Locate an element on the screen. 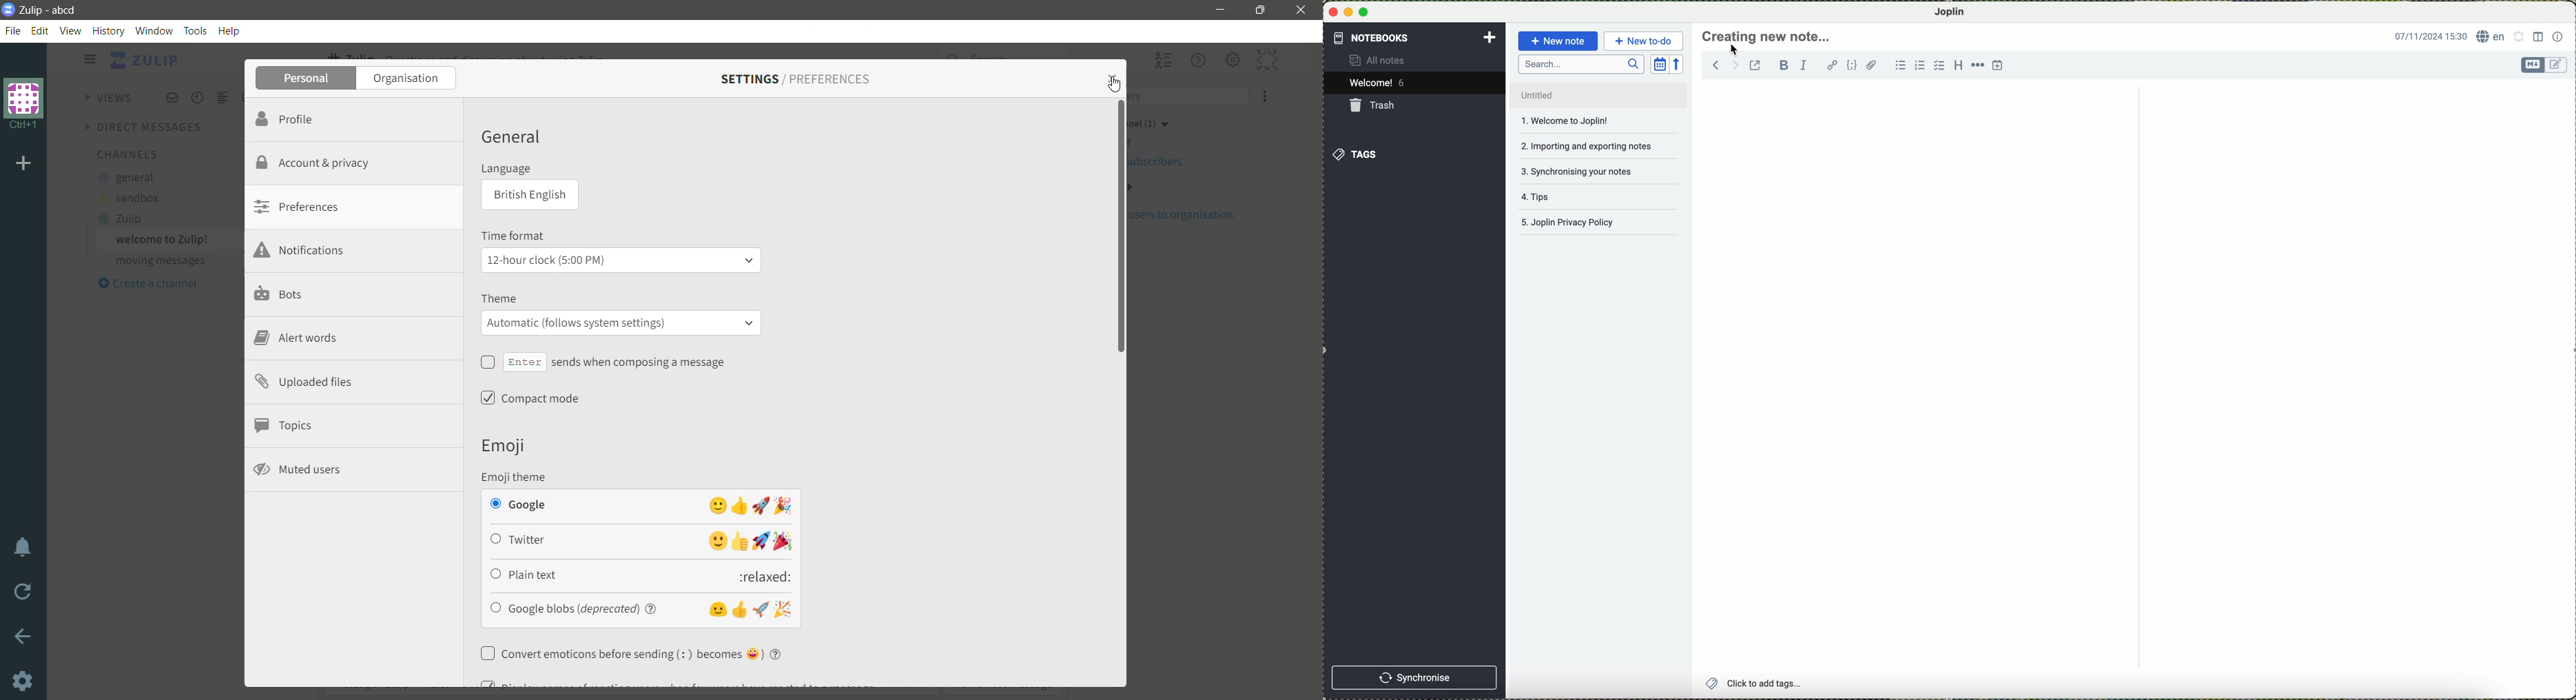 The width and height of the screenshot is (2576, 700). Bots is located at coordinates (288, 291).